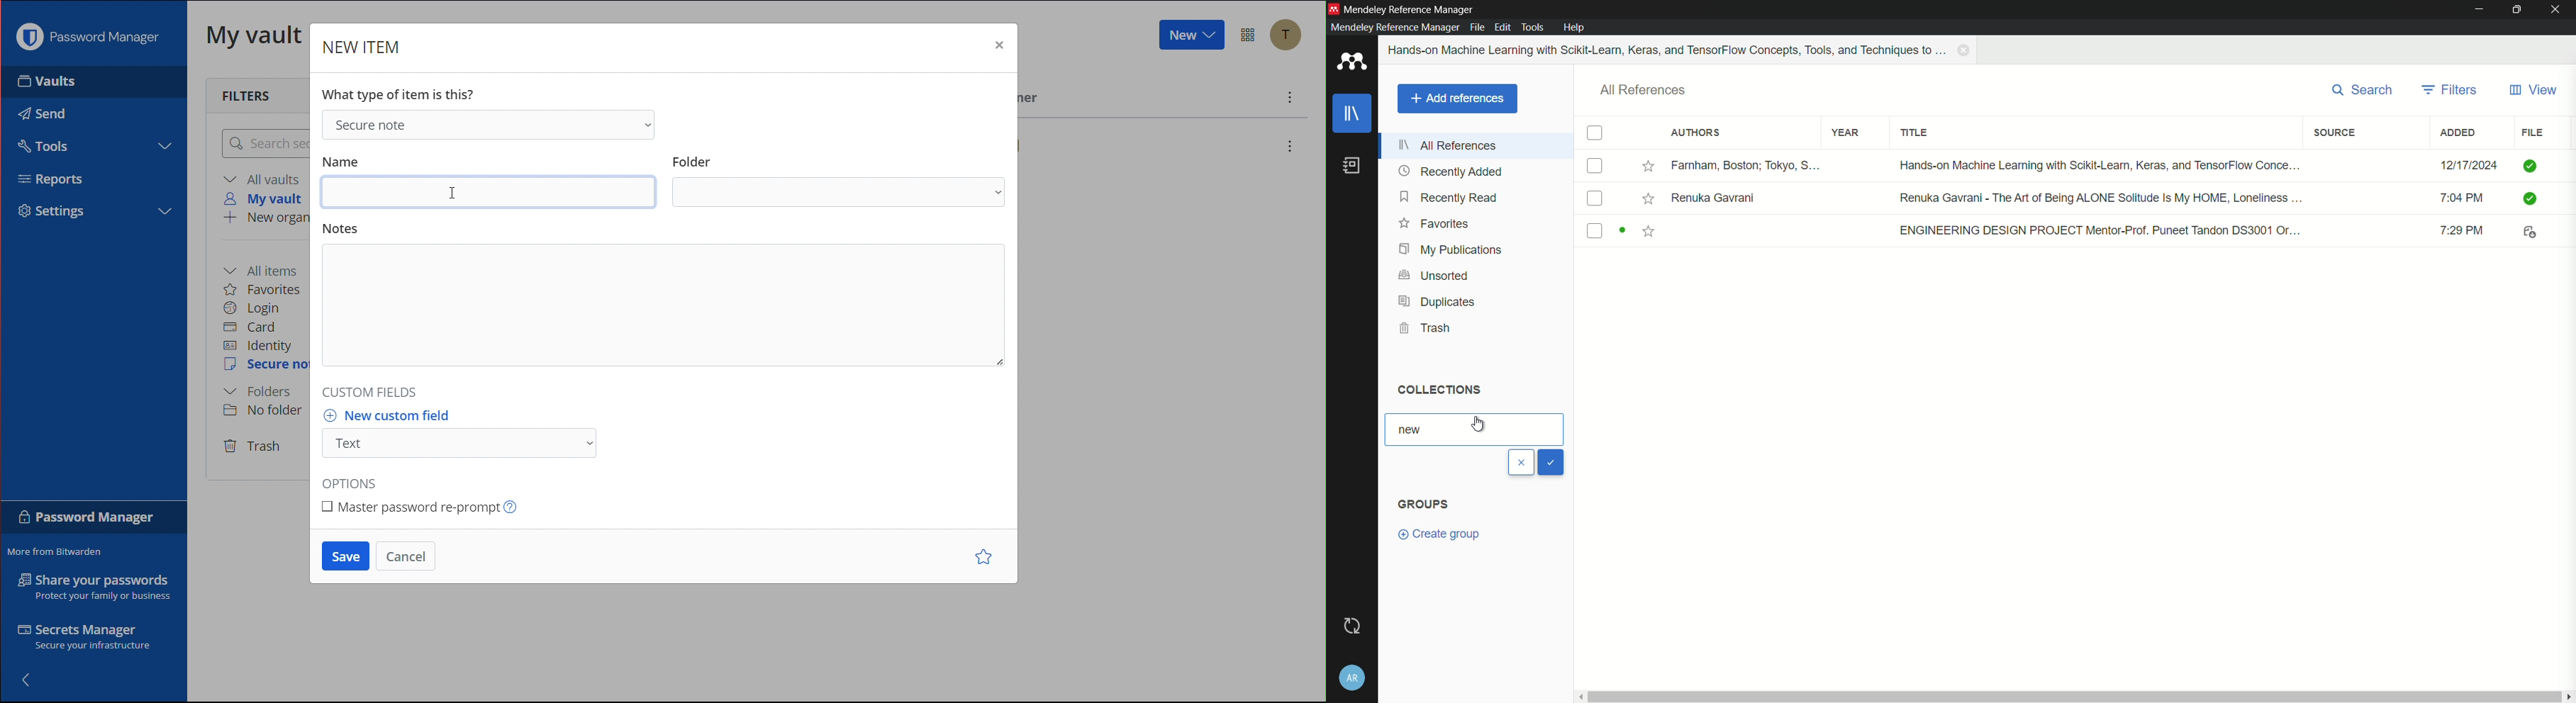  Describe the element at coordinates (264, 219) in the screenshot. I see `New organization` at that location.